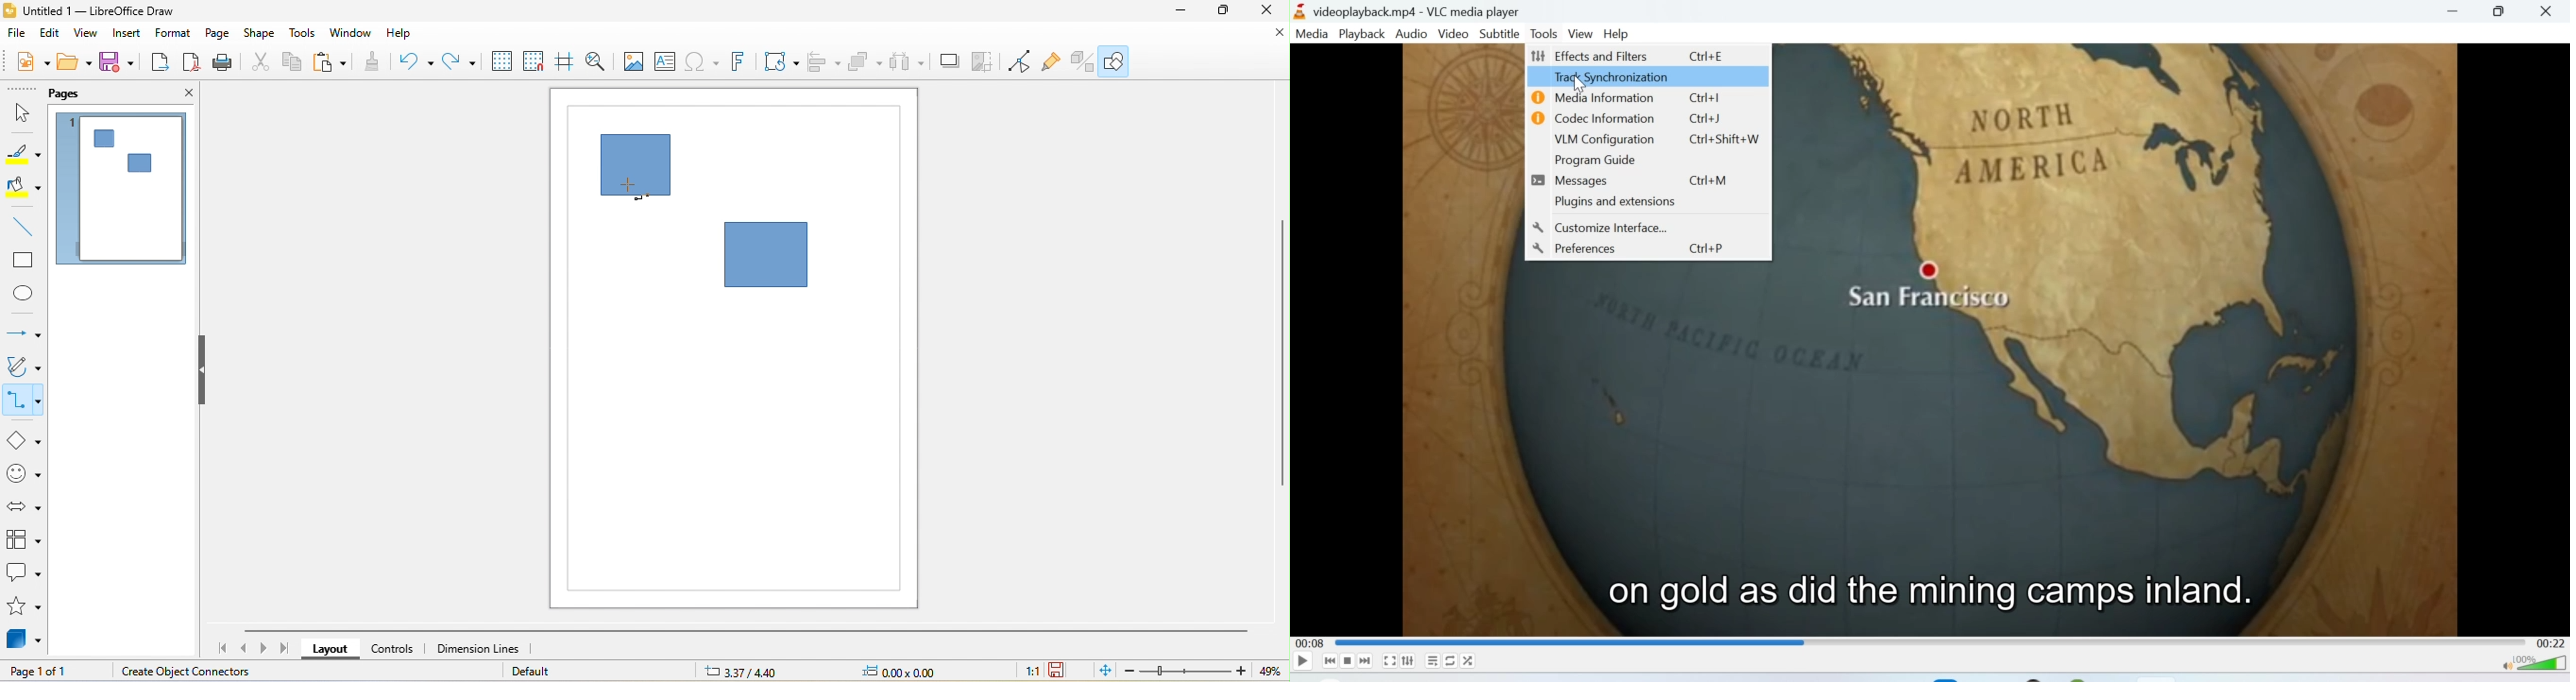 The width and height of the screenshot is (2576, 700). I want to click on Fullscreen, so click(1389, 661).